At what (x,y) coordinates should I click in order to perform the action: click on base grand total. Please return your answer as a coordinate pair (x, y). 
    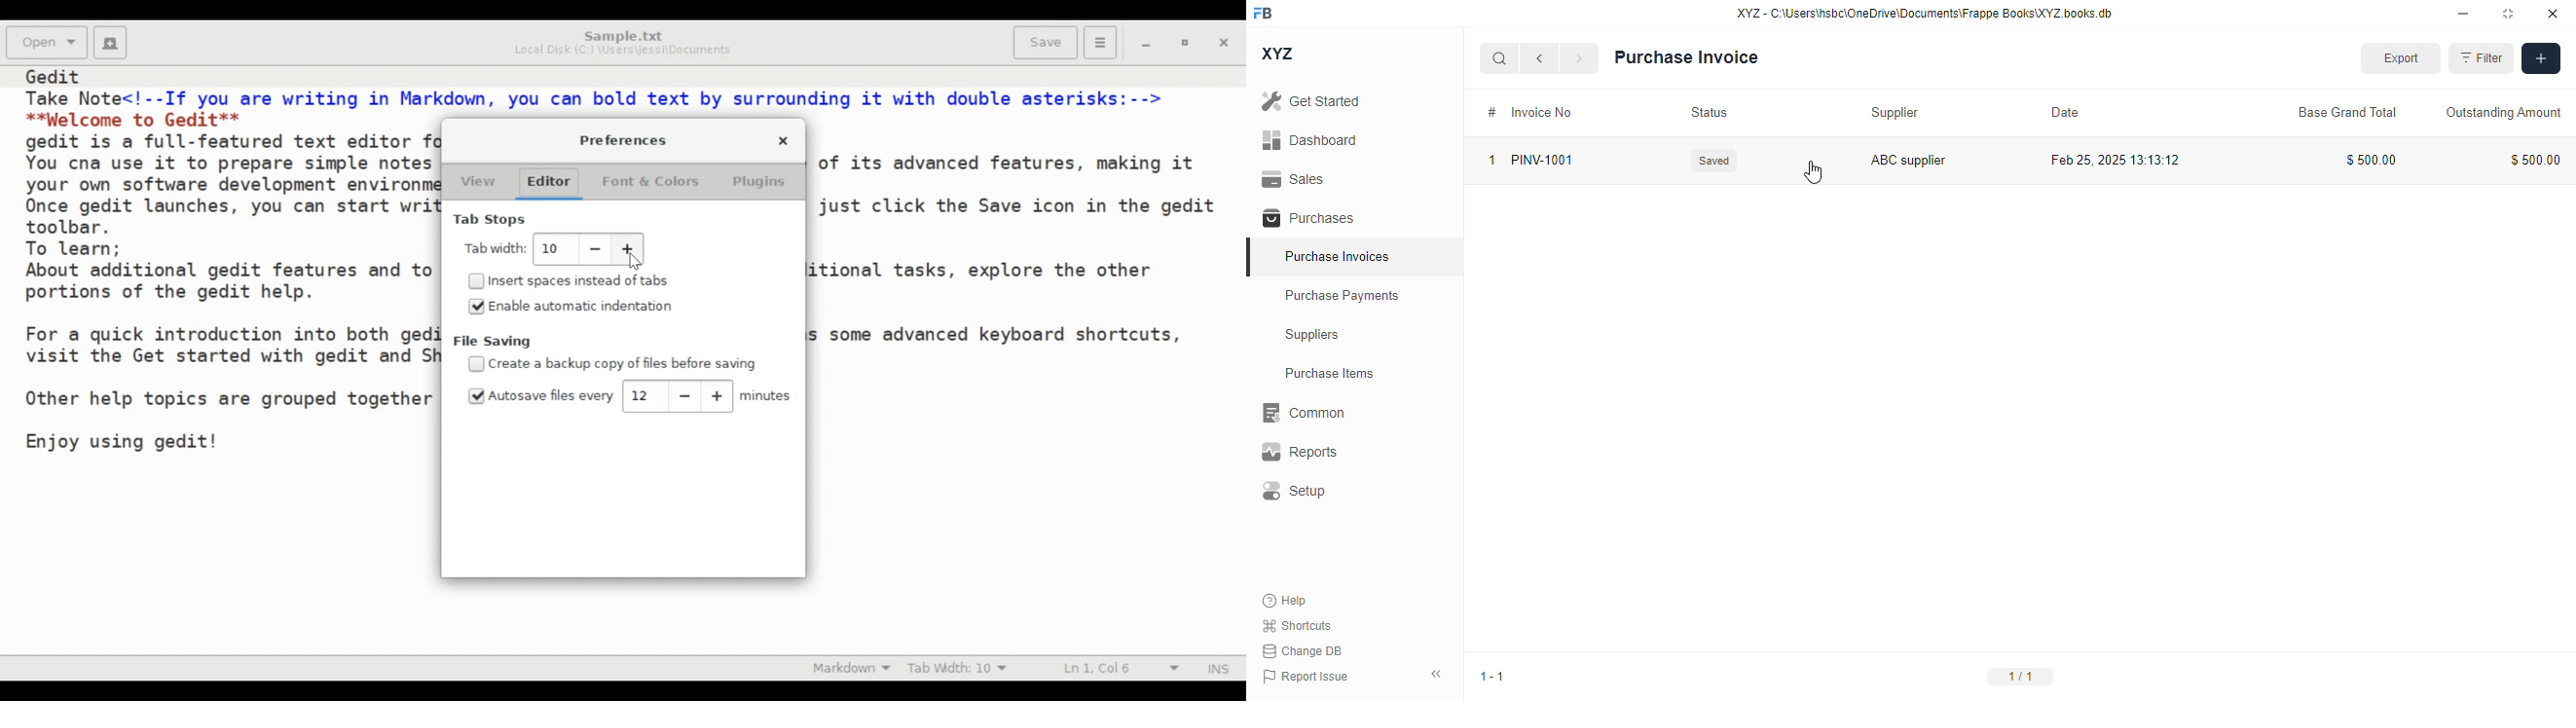
    Looking at the image, I should click on (2347, 111).